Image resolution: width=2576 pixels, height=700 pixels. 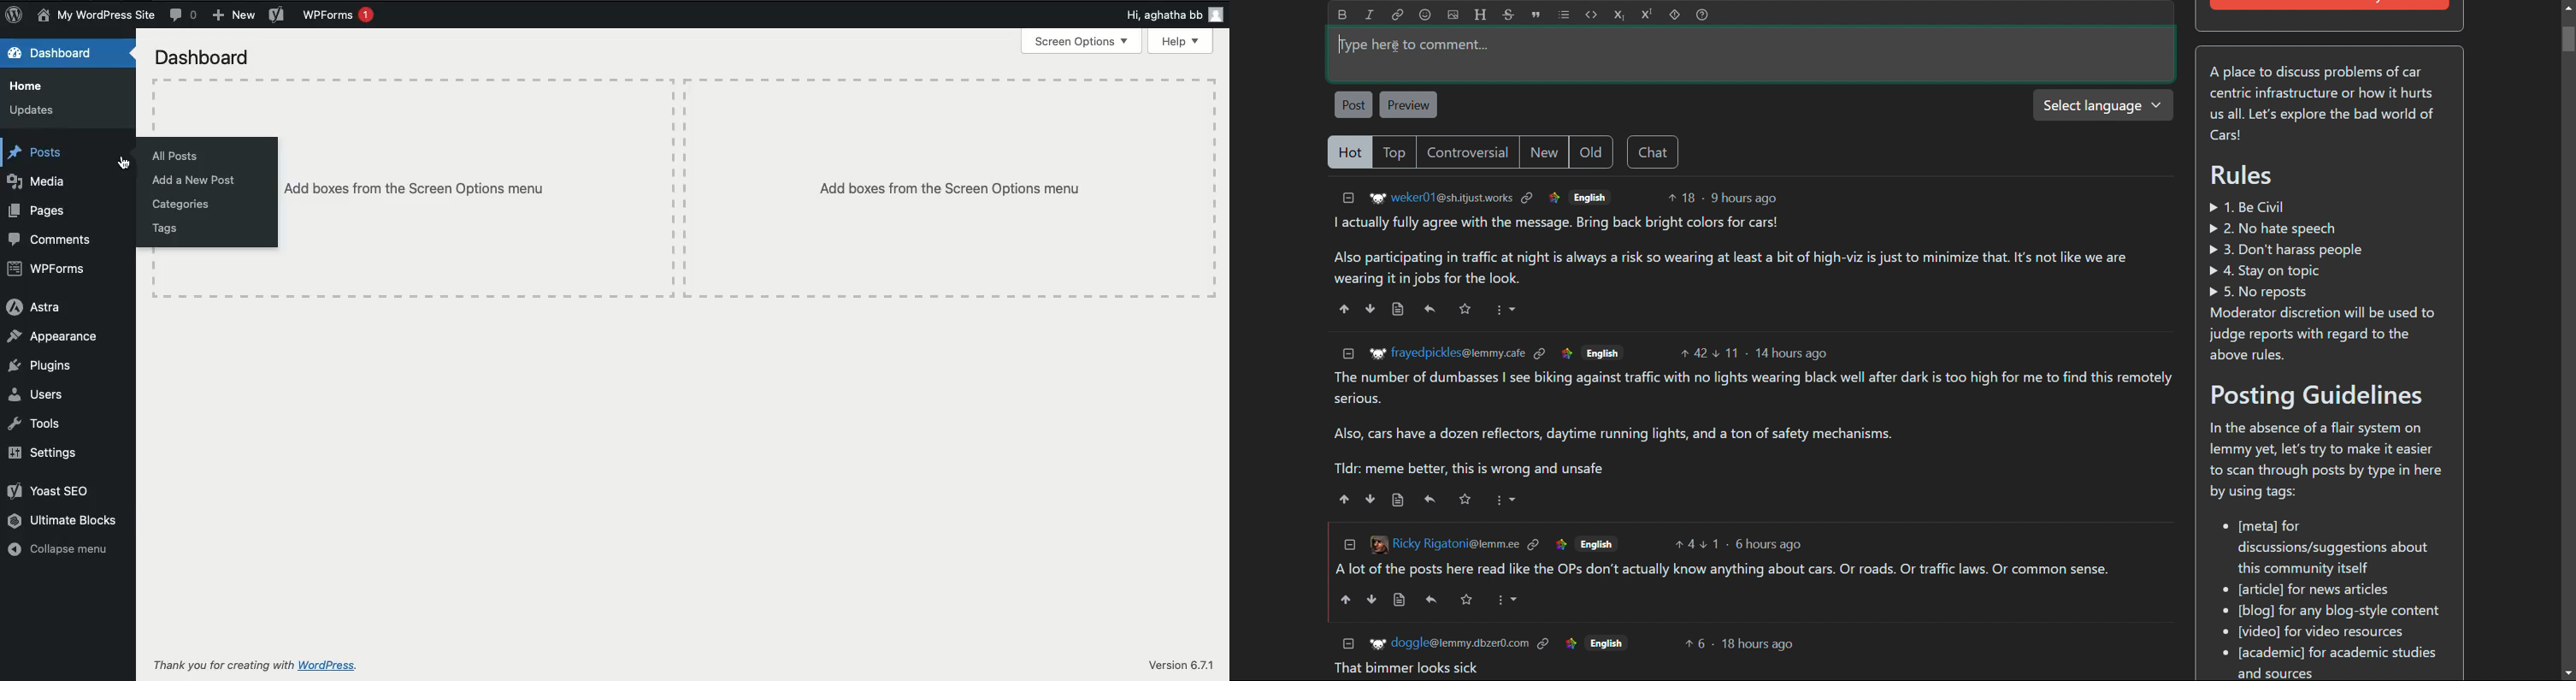 I want to click on new, so click(x=1543, y=151).